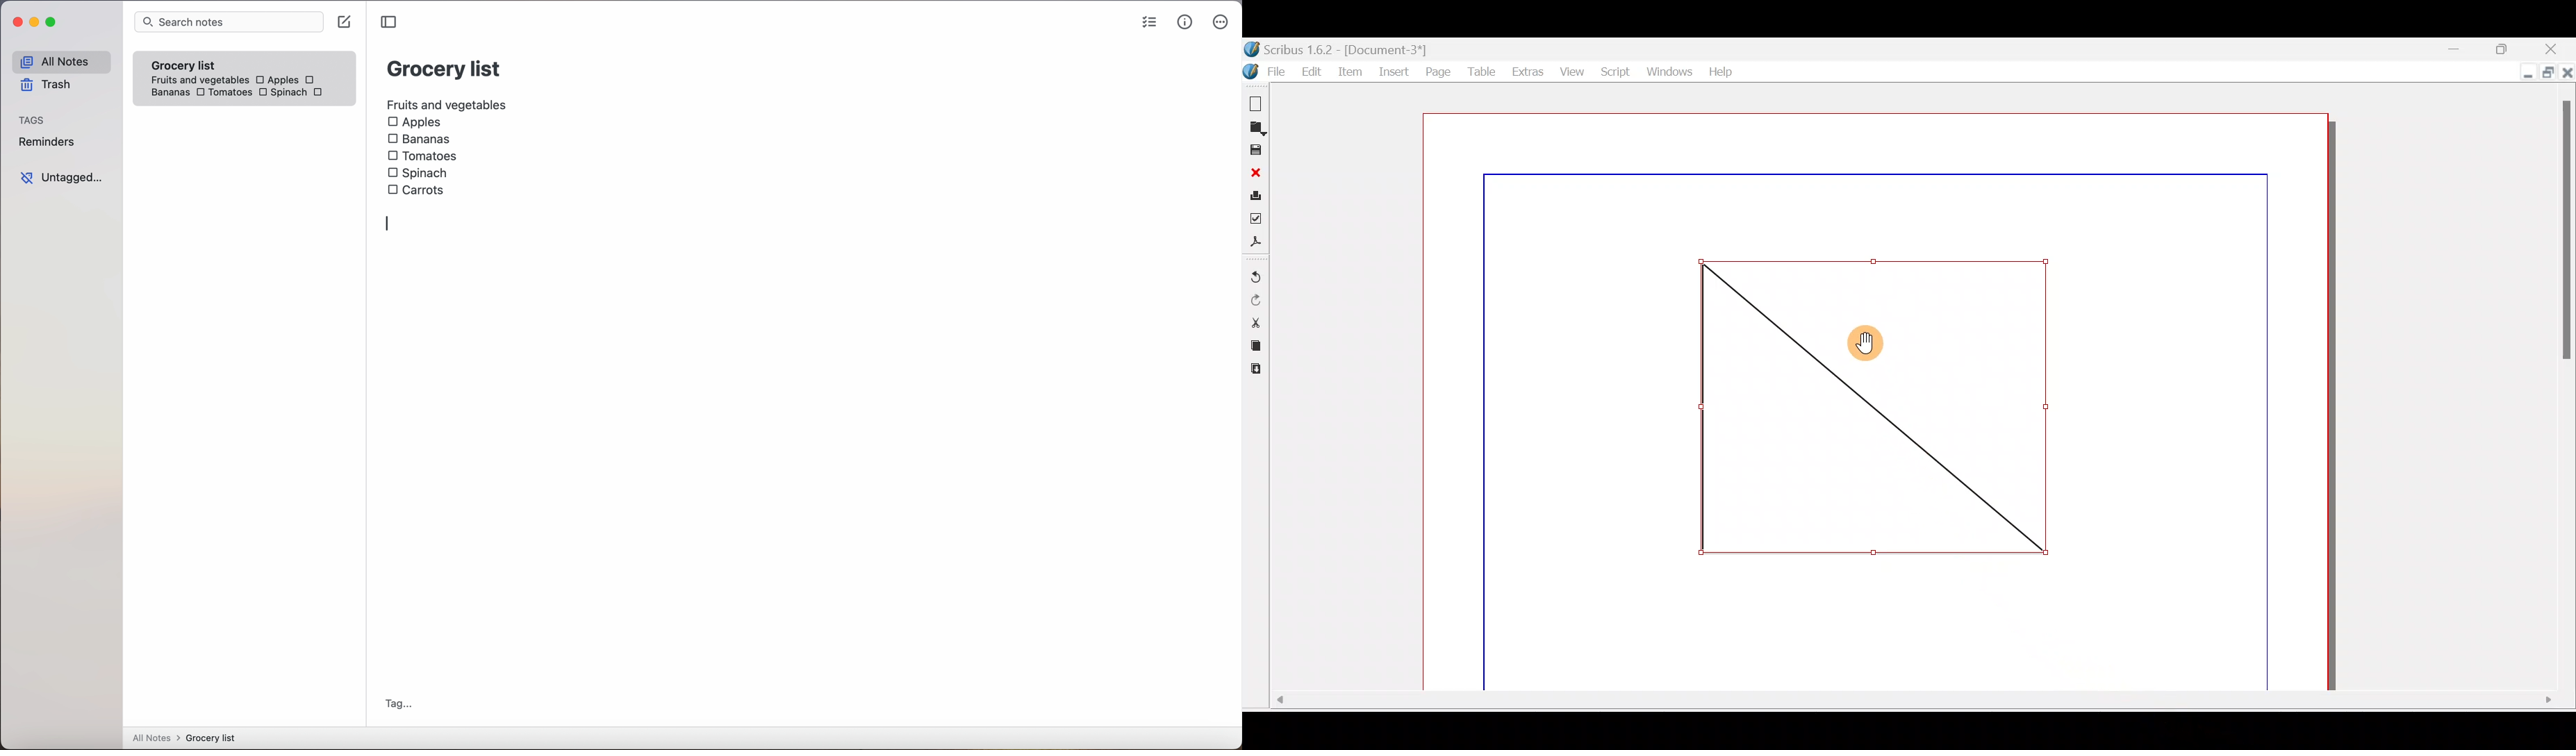 This screenshot has width=2576, height=756. I want to click on Spinach checkbox, so click(419, 173).